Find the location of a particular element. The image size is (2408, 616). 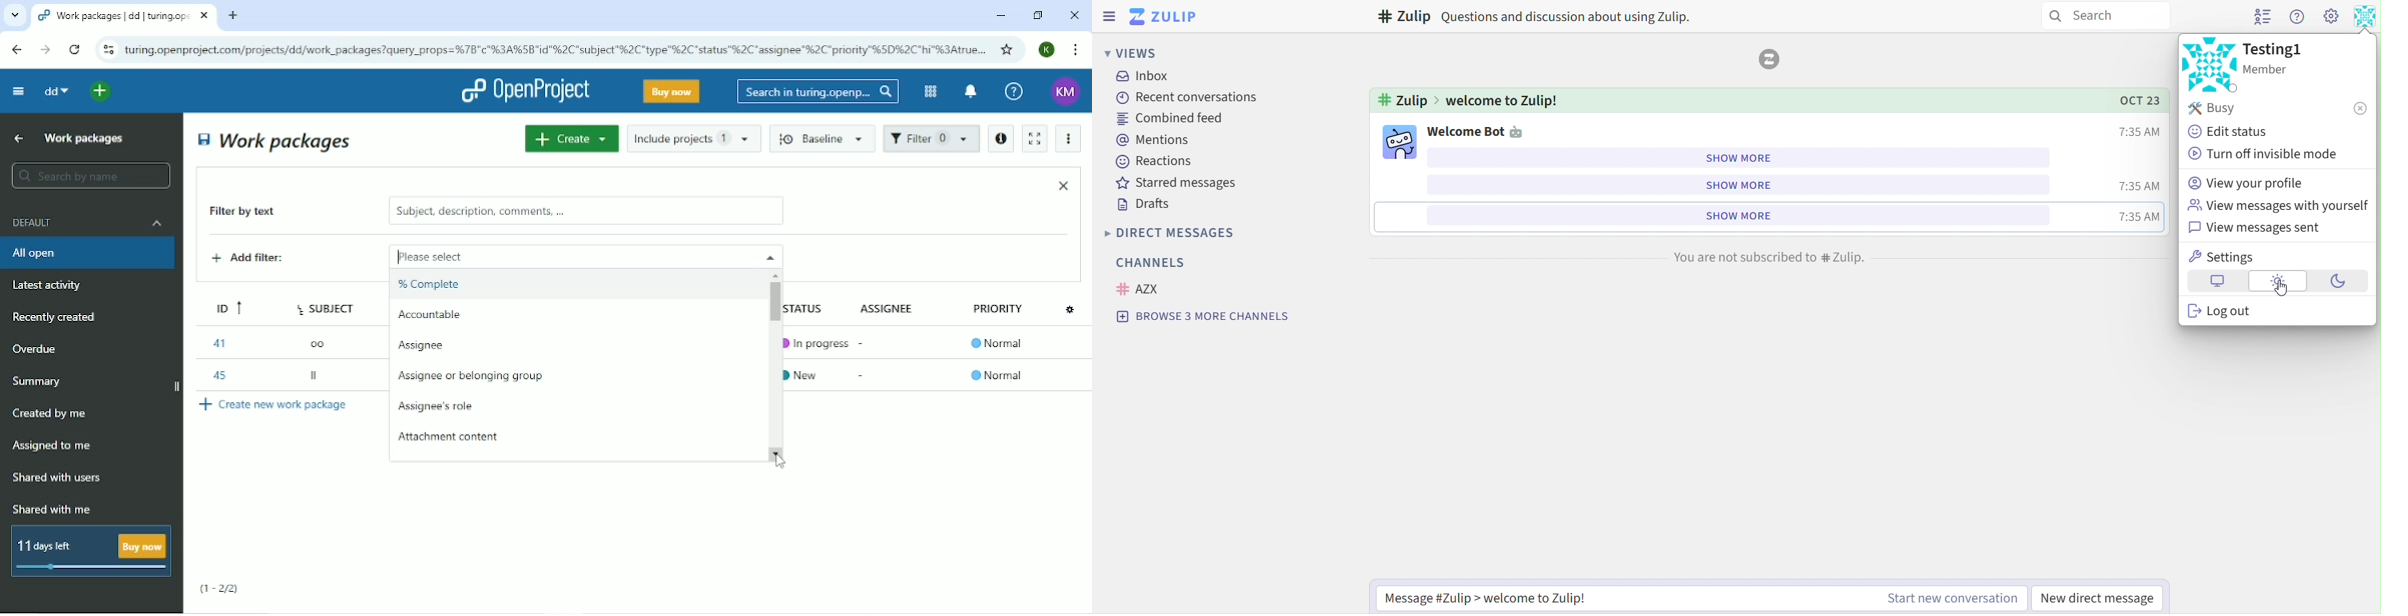

settings is located at coordinates (2222, 255).